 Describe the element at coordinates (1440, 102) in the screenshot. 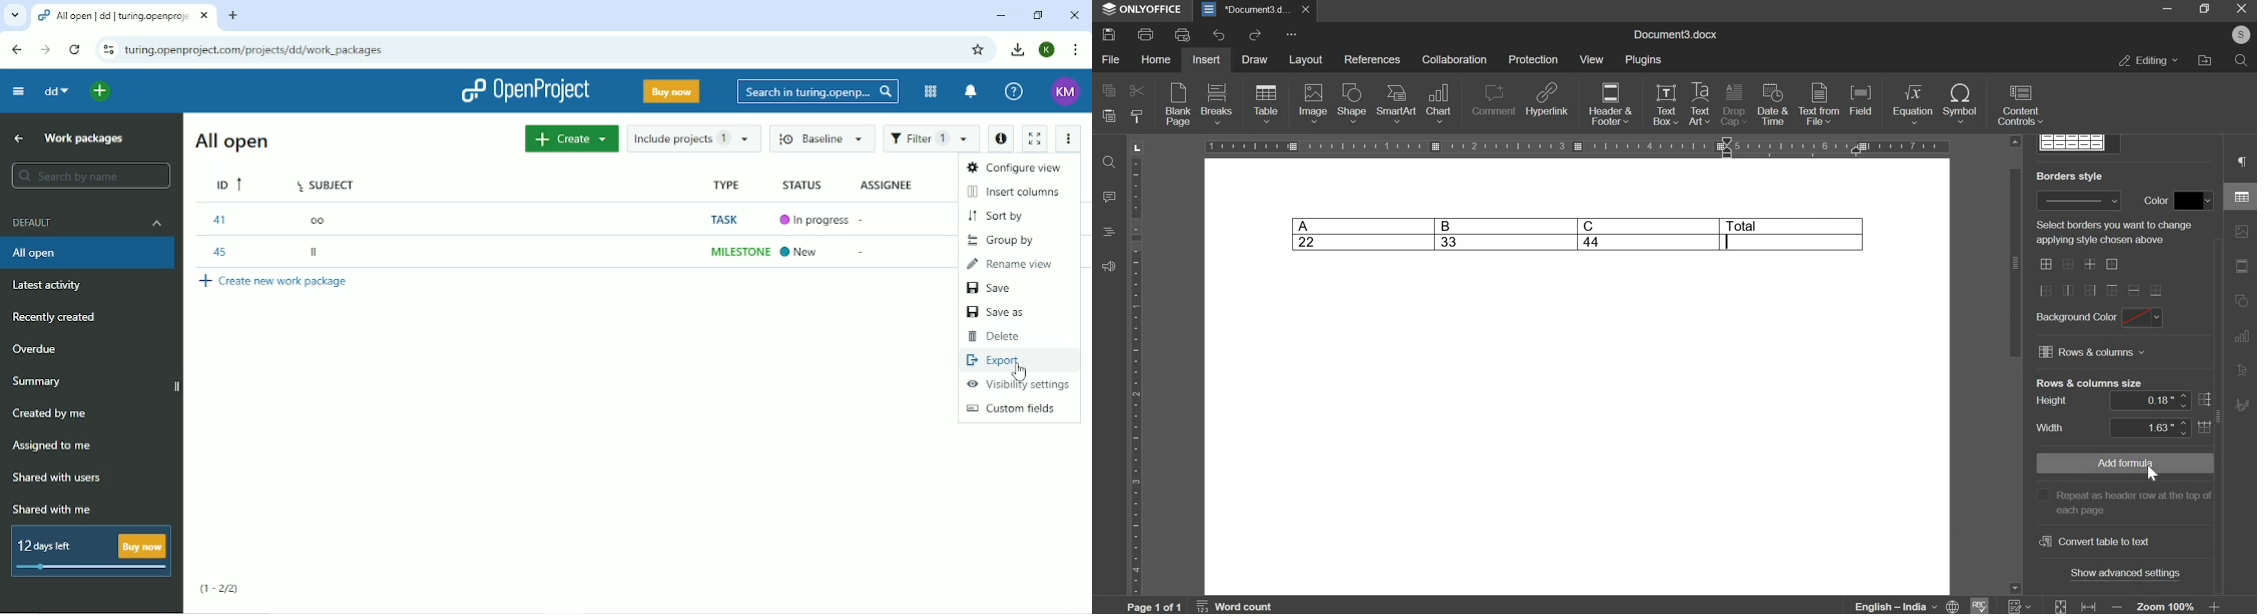

I see `chart` at that location.